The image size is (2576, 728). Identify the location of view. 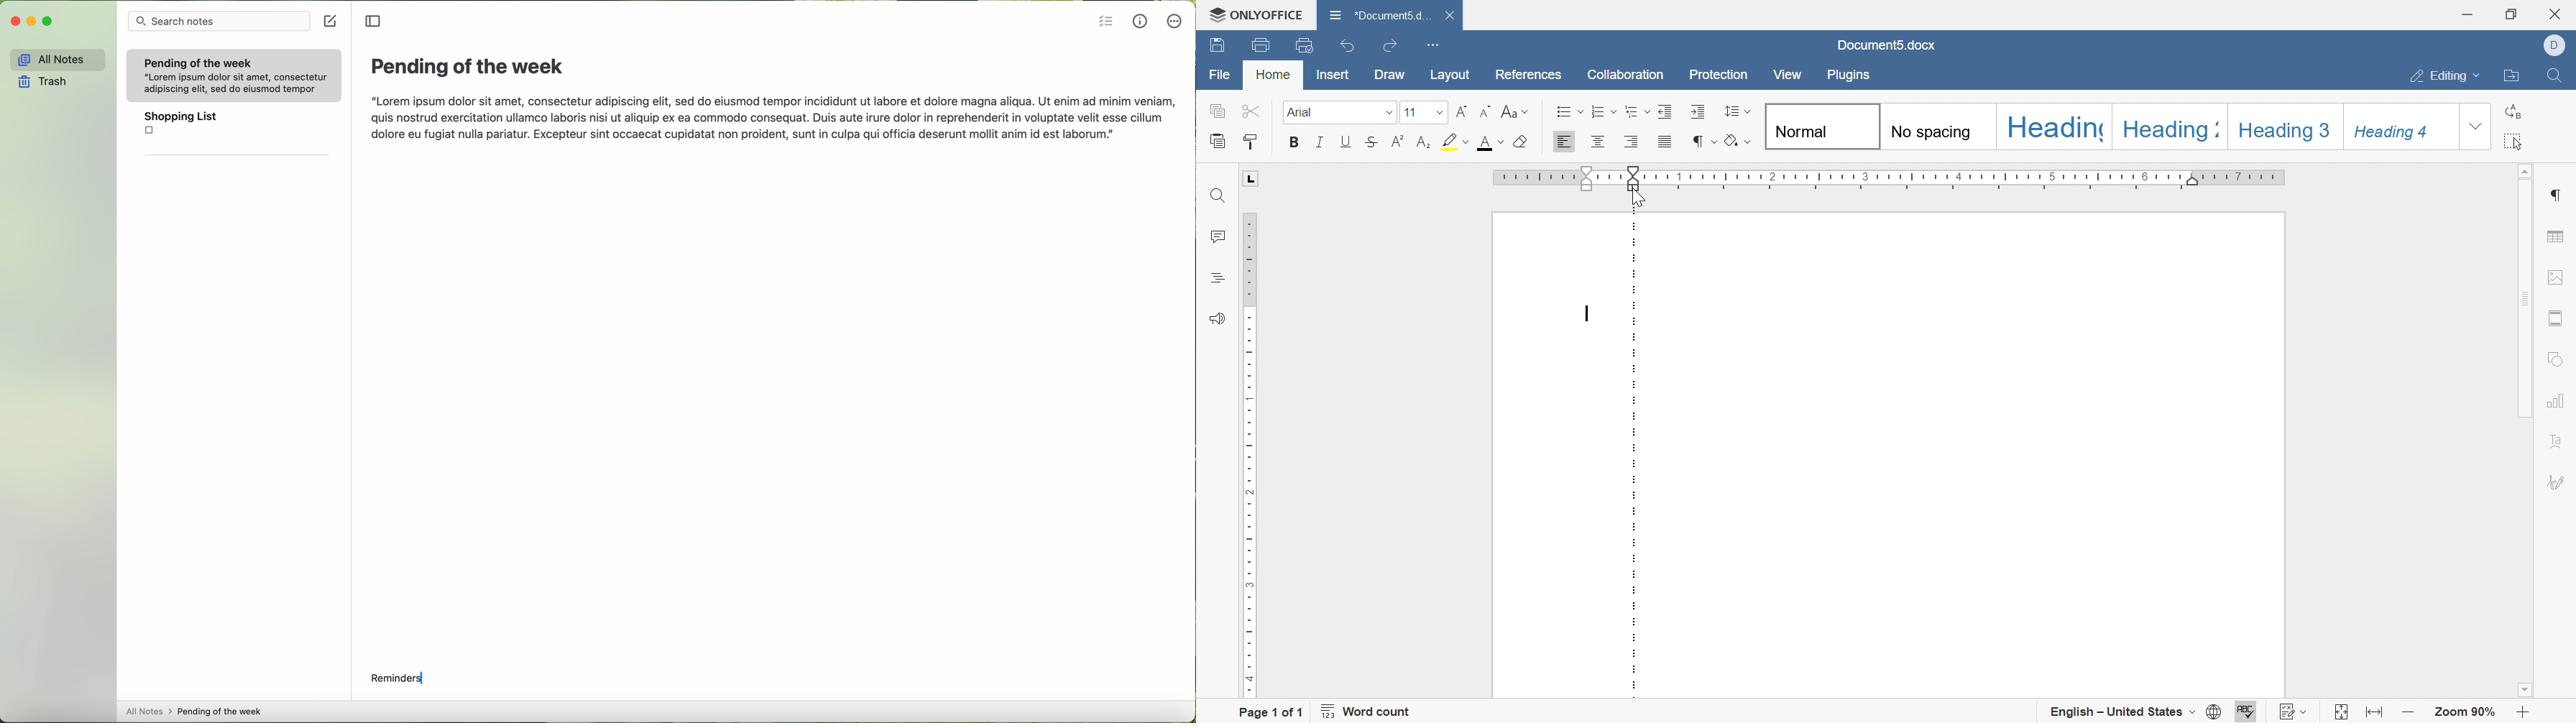
(1790, 75).